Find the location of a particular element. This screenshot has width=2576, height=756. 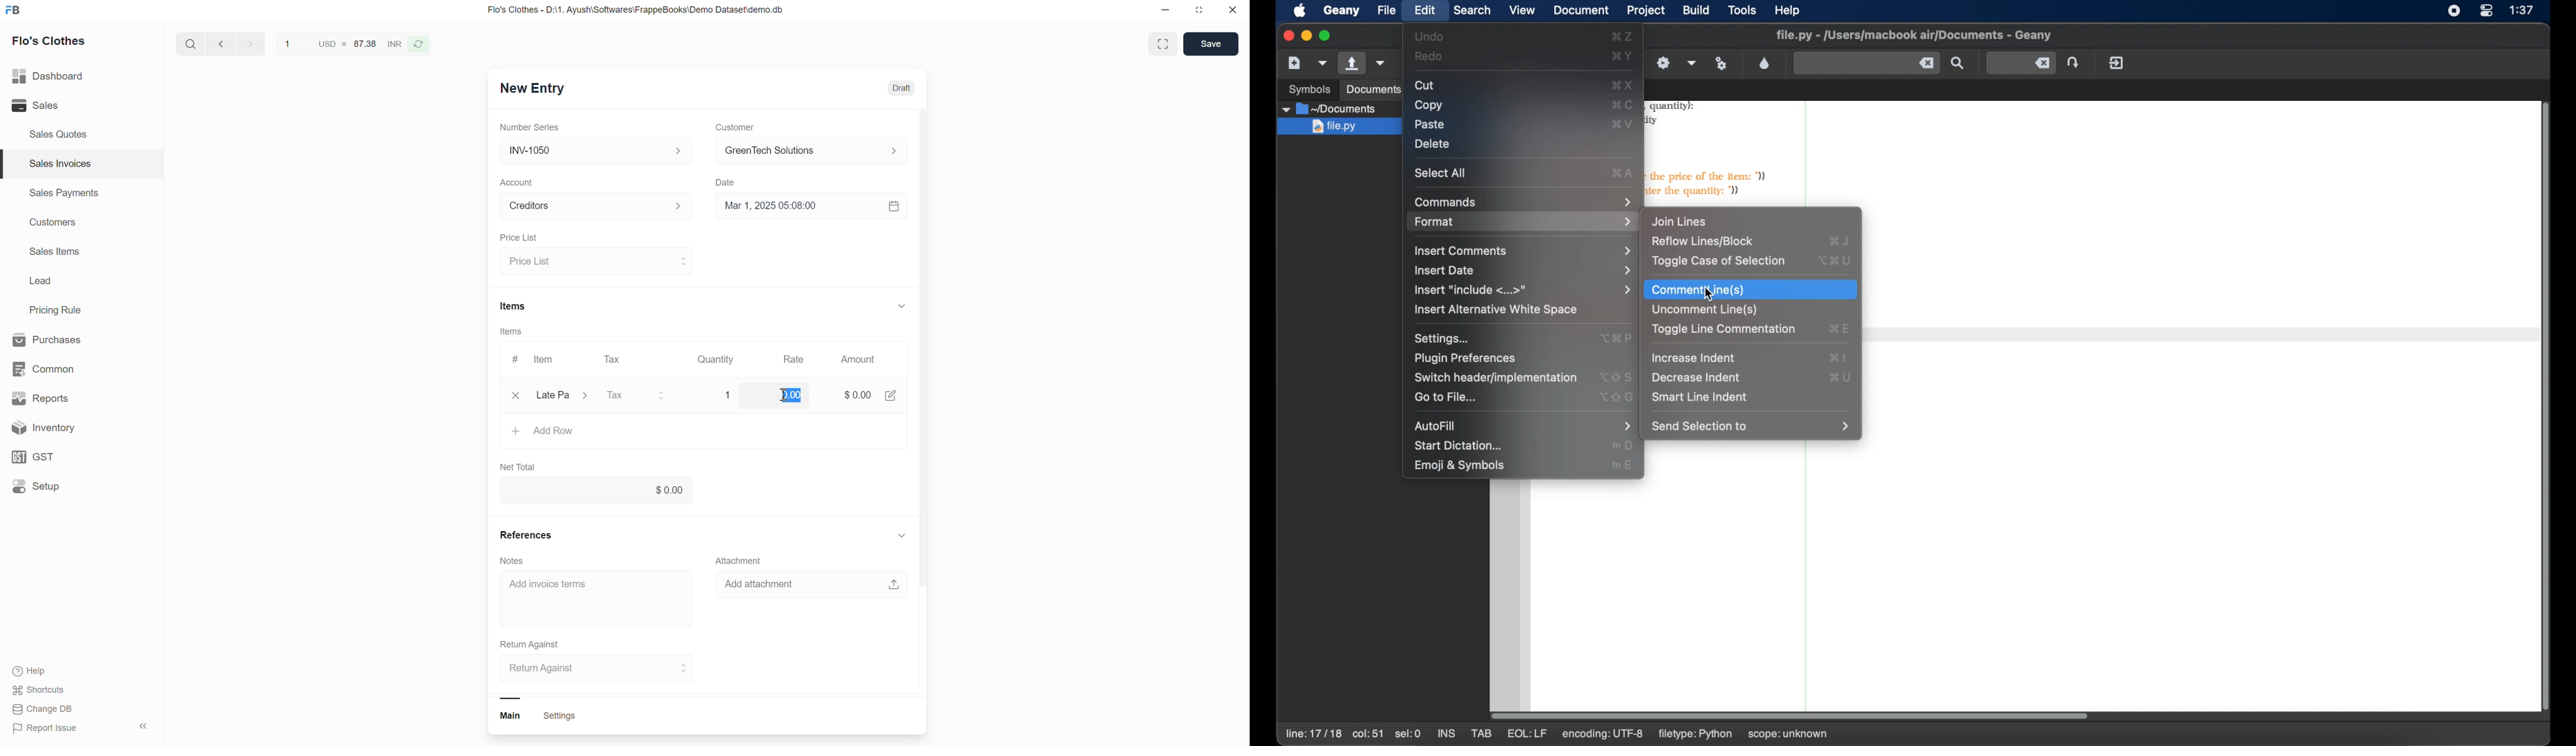

shortcuts  is located at coordinates (48, 690).